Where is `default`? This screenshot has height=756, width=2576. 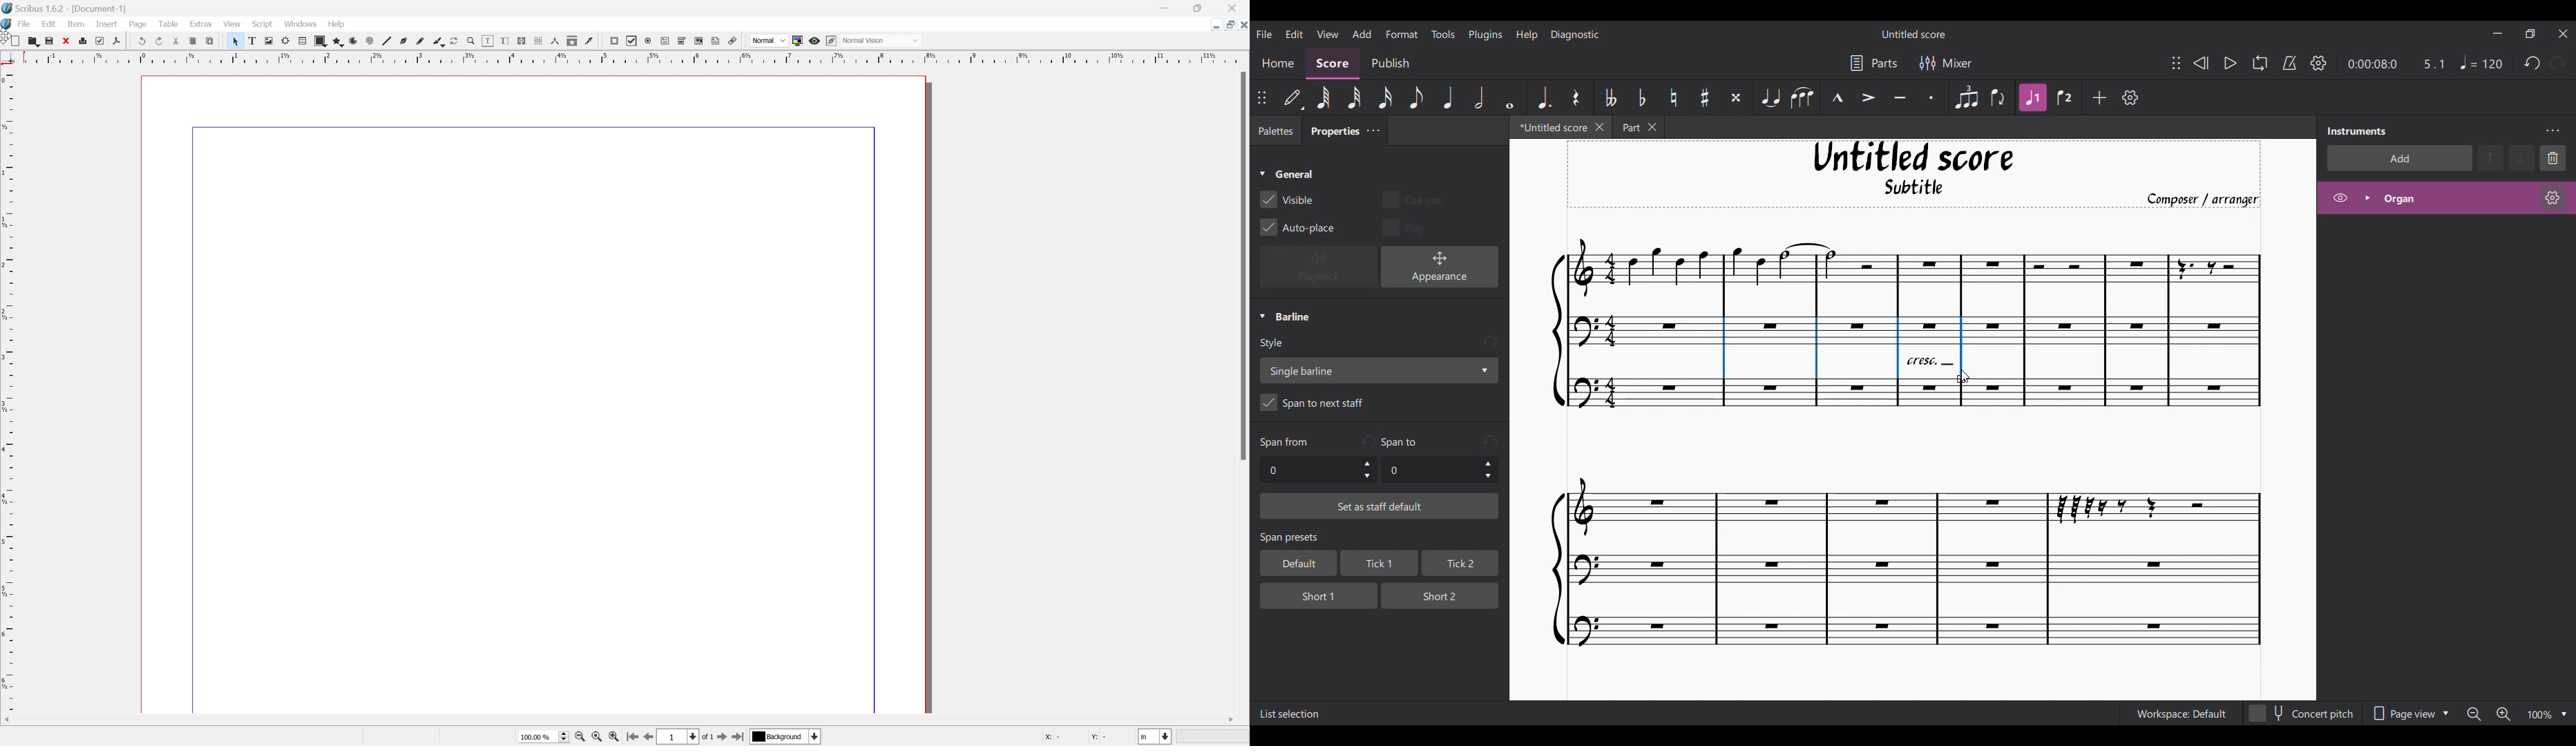
default is located at coordinates (1294, 563).